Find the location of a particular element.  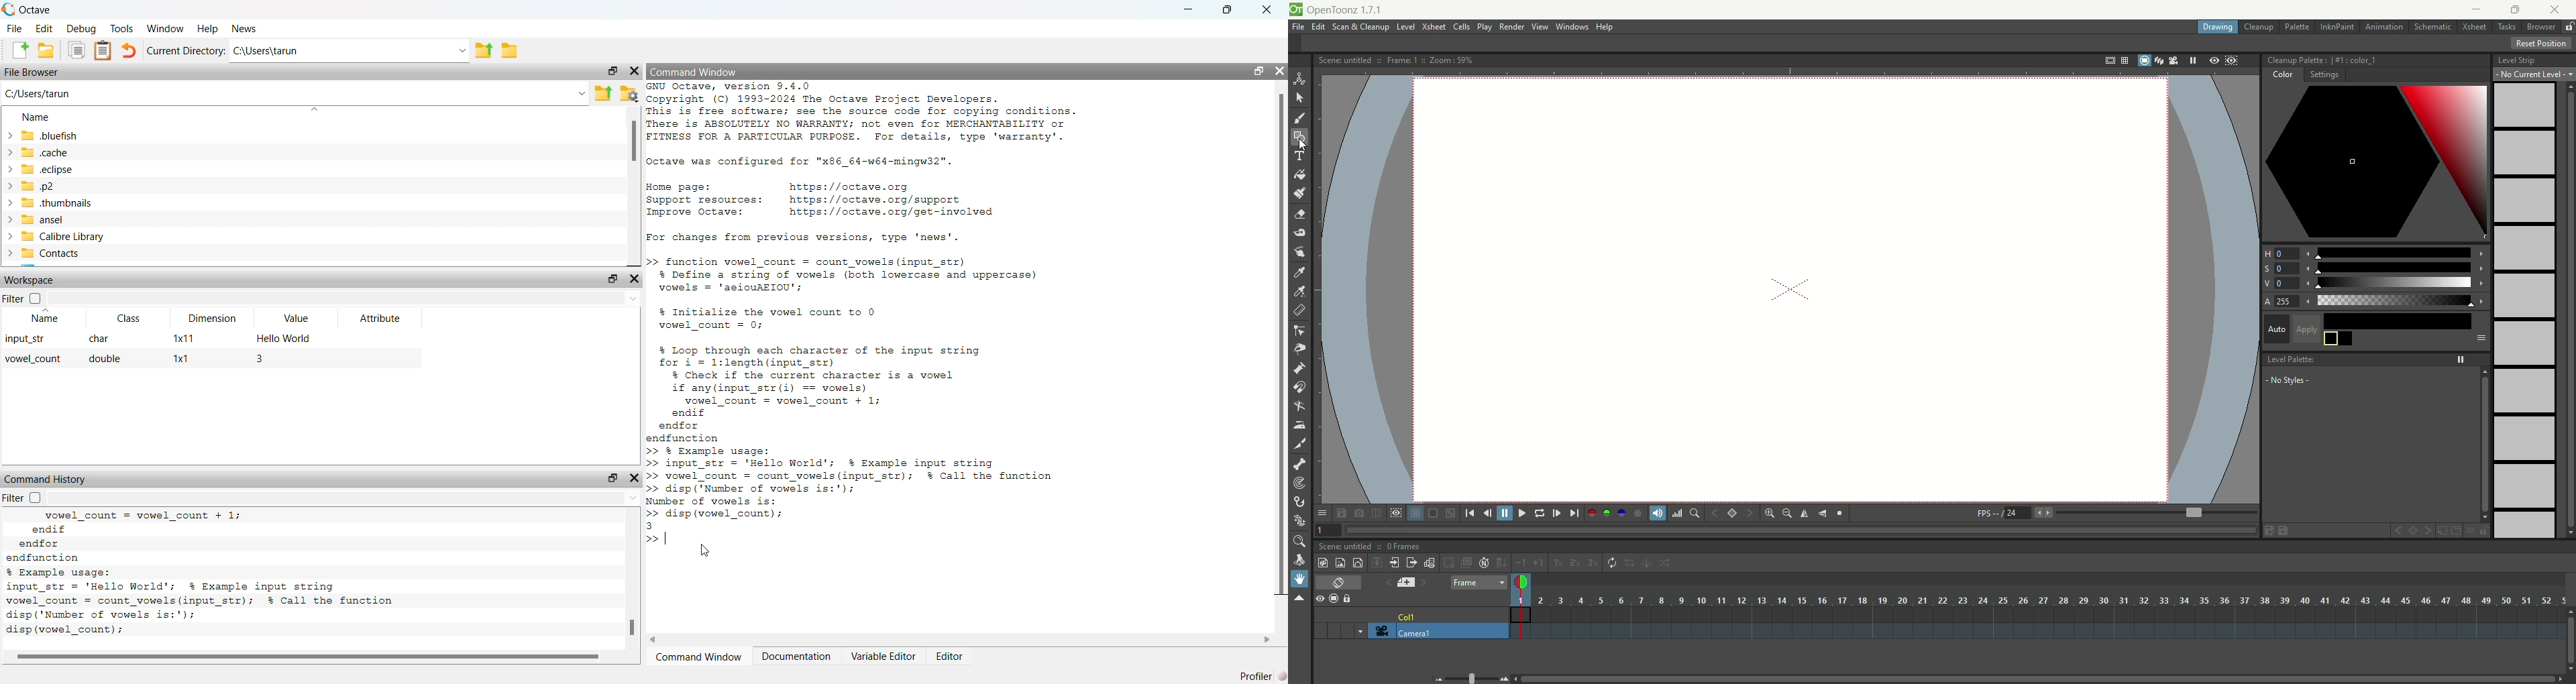

last frame is located at coordinates (1576, 513).